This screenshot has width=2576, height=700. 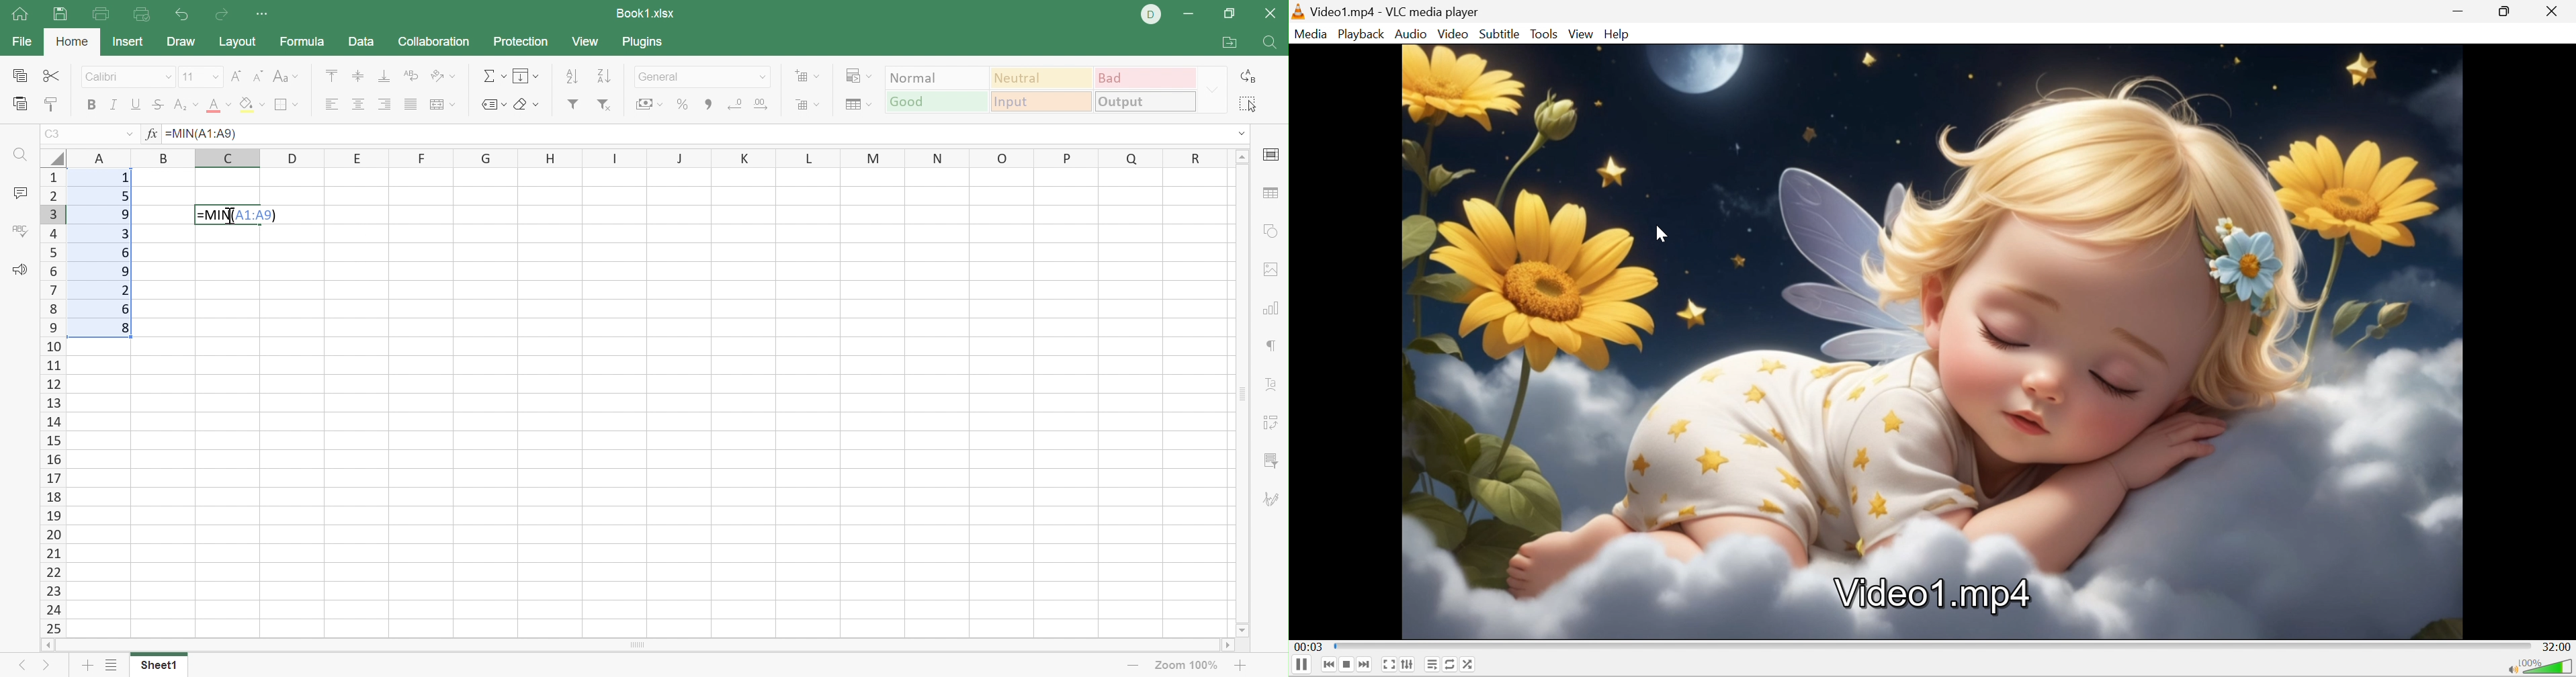 What do you see at coordinates (1246, 392) in the screenshot?
I see `Scroll Bar` at bounding box center [1246, 392].